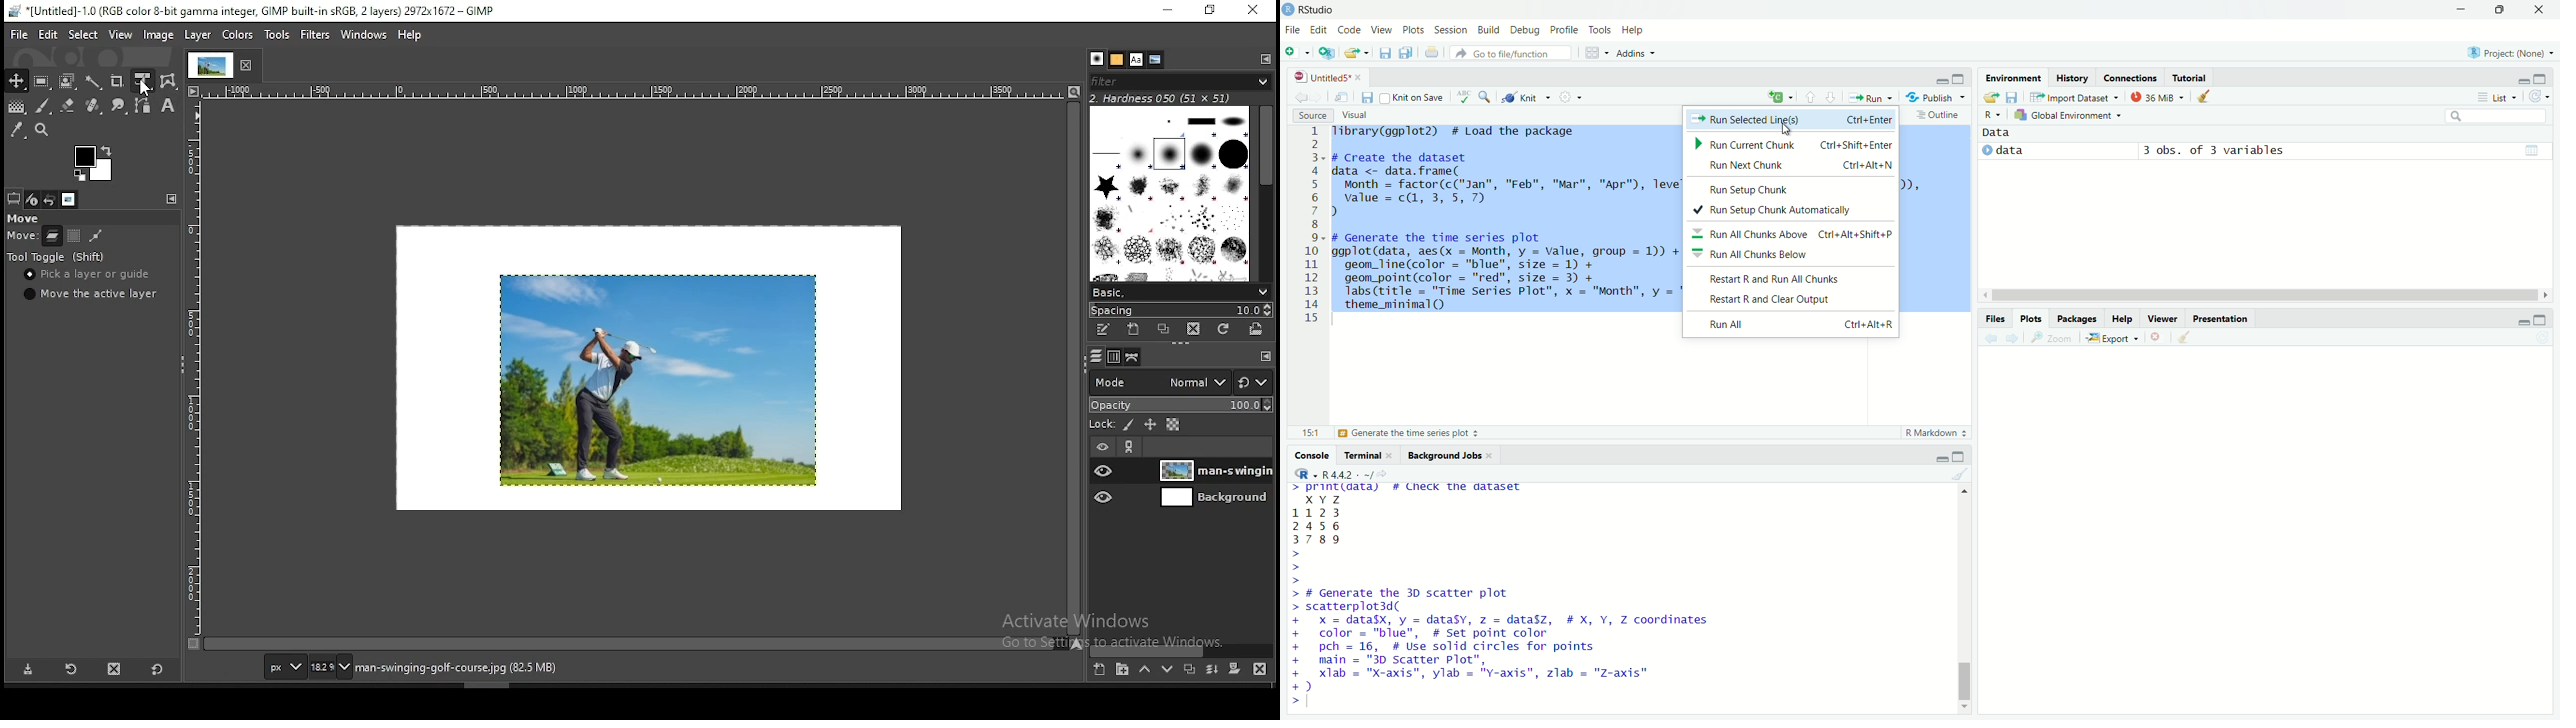 This screenshot has width=2576, height=728. Describe the element at coordinates (2261, 296) in the screenshot. I see `scrollbar` at that location.